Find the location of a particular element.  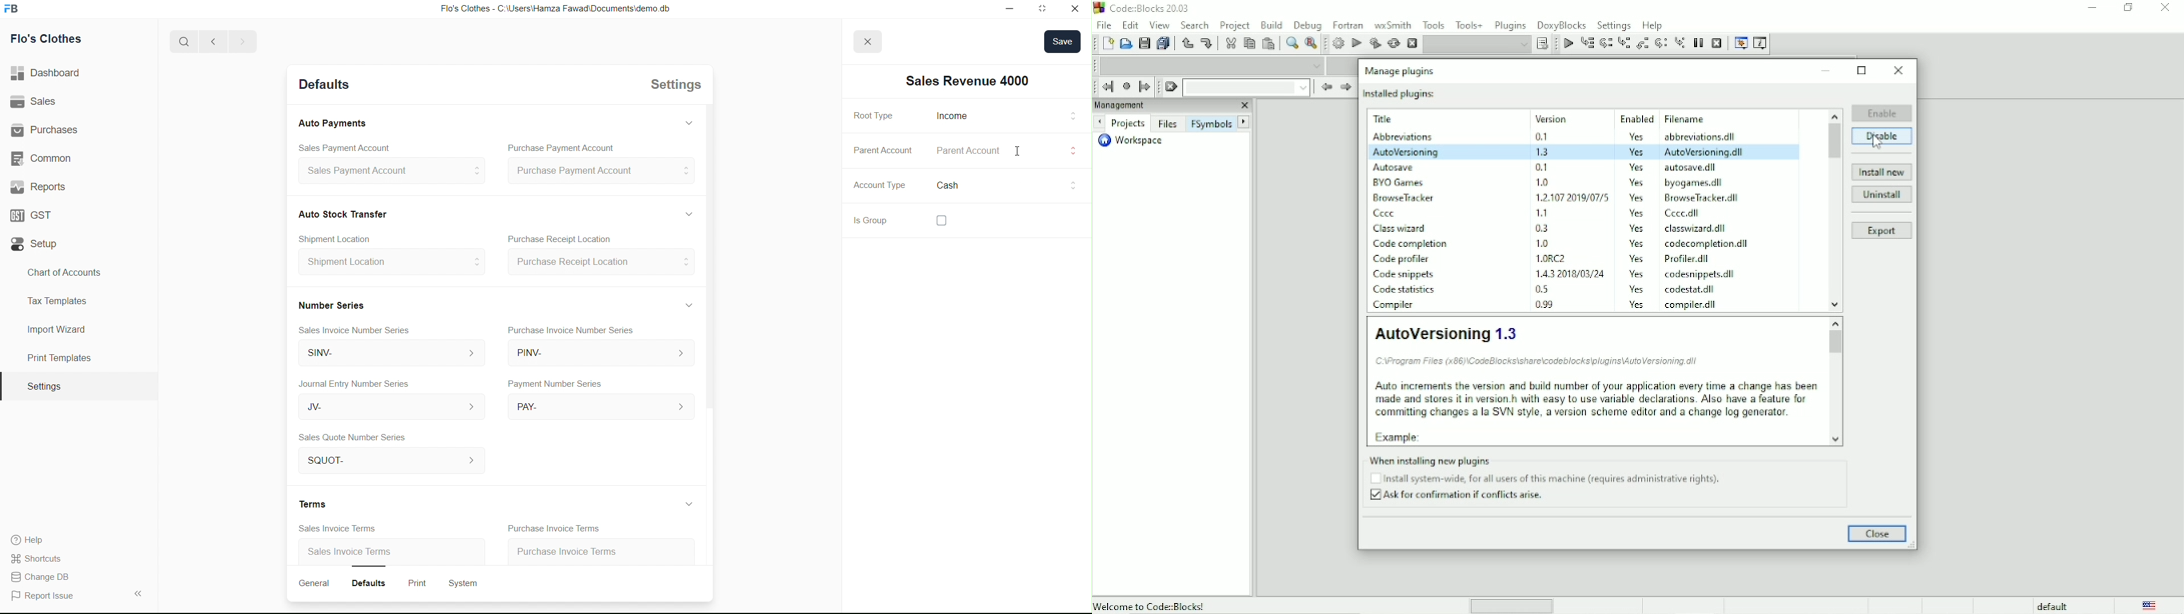

0.1 is located at coordinates (1542, 167).